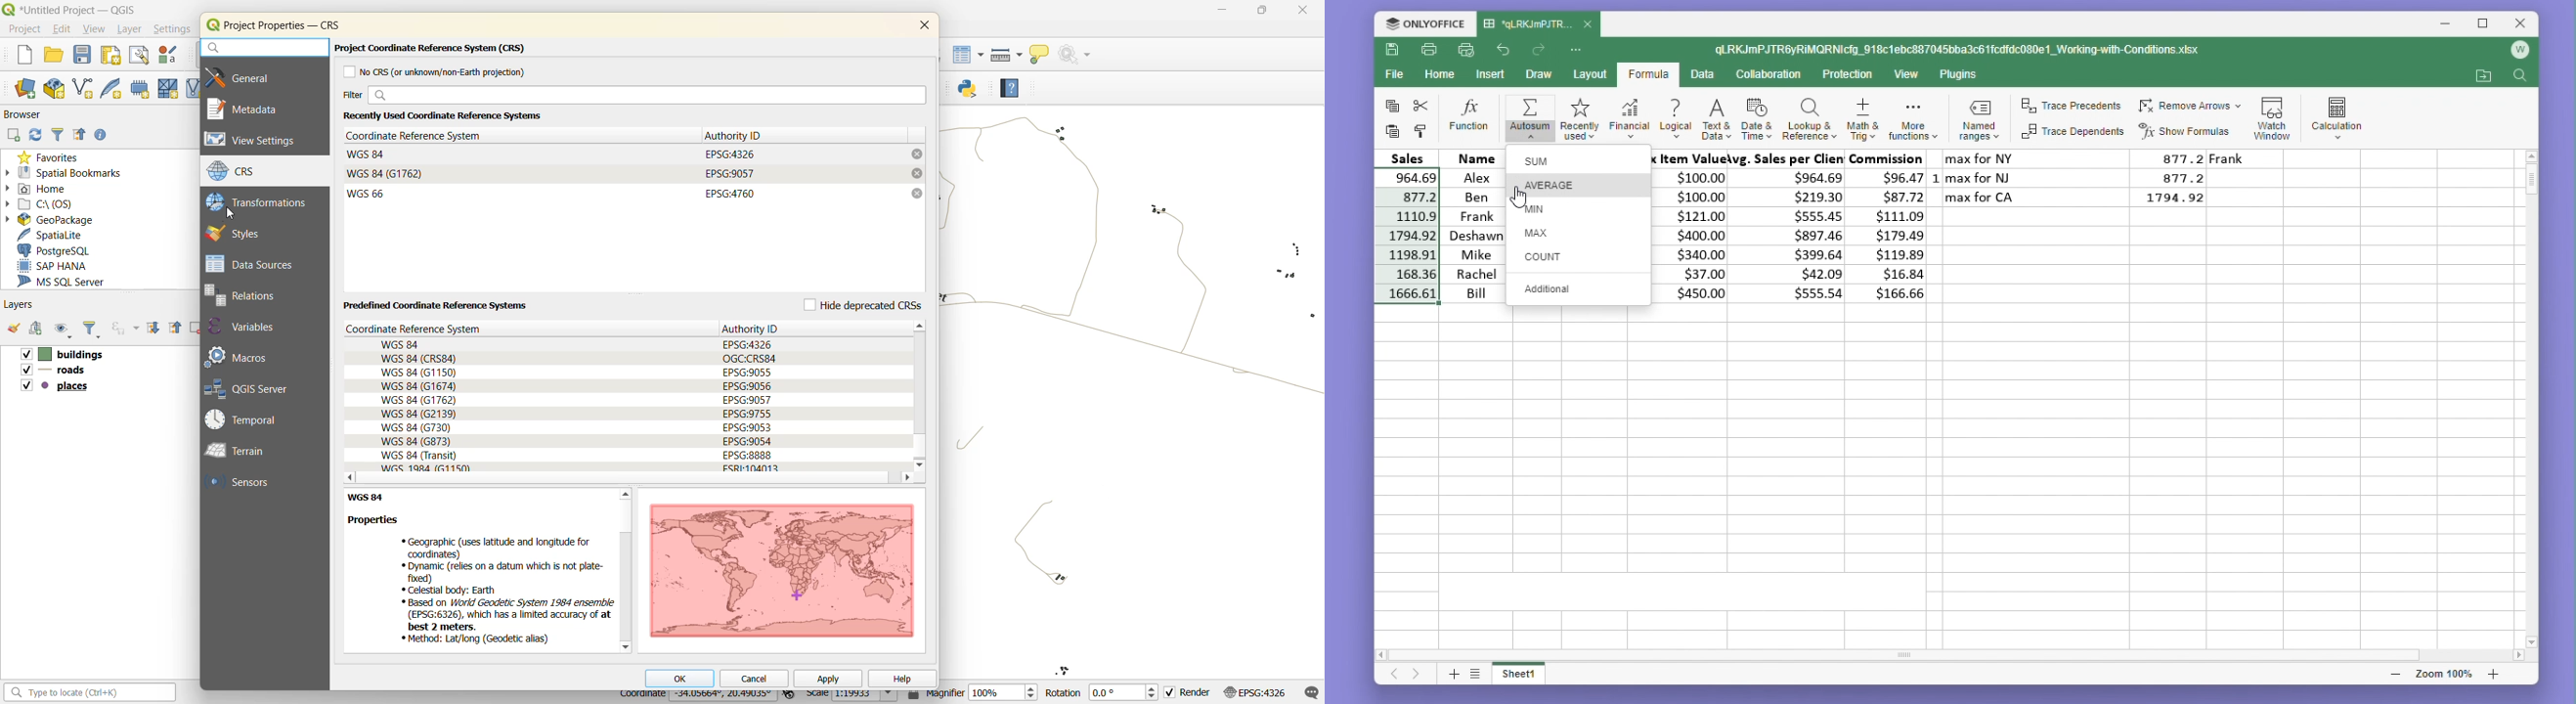  Describe the element at coordinates (420, 358) in the screenshot. I see `WGS 84(CRS84)` at that location.